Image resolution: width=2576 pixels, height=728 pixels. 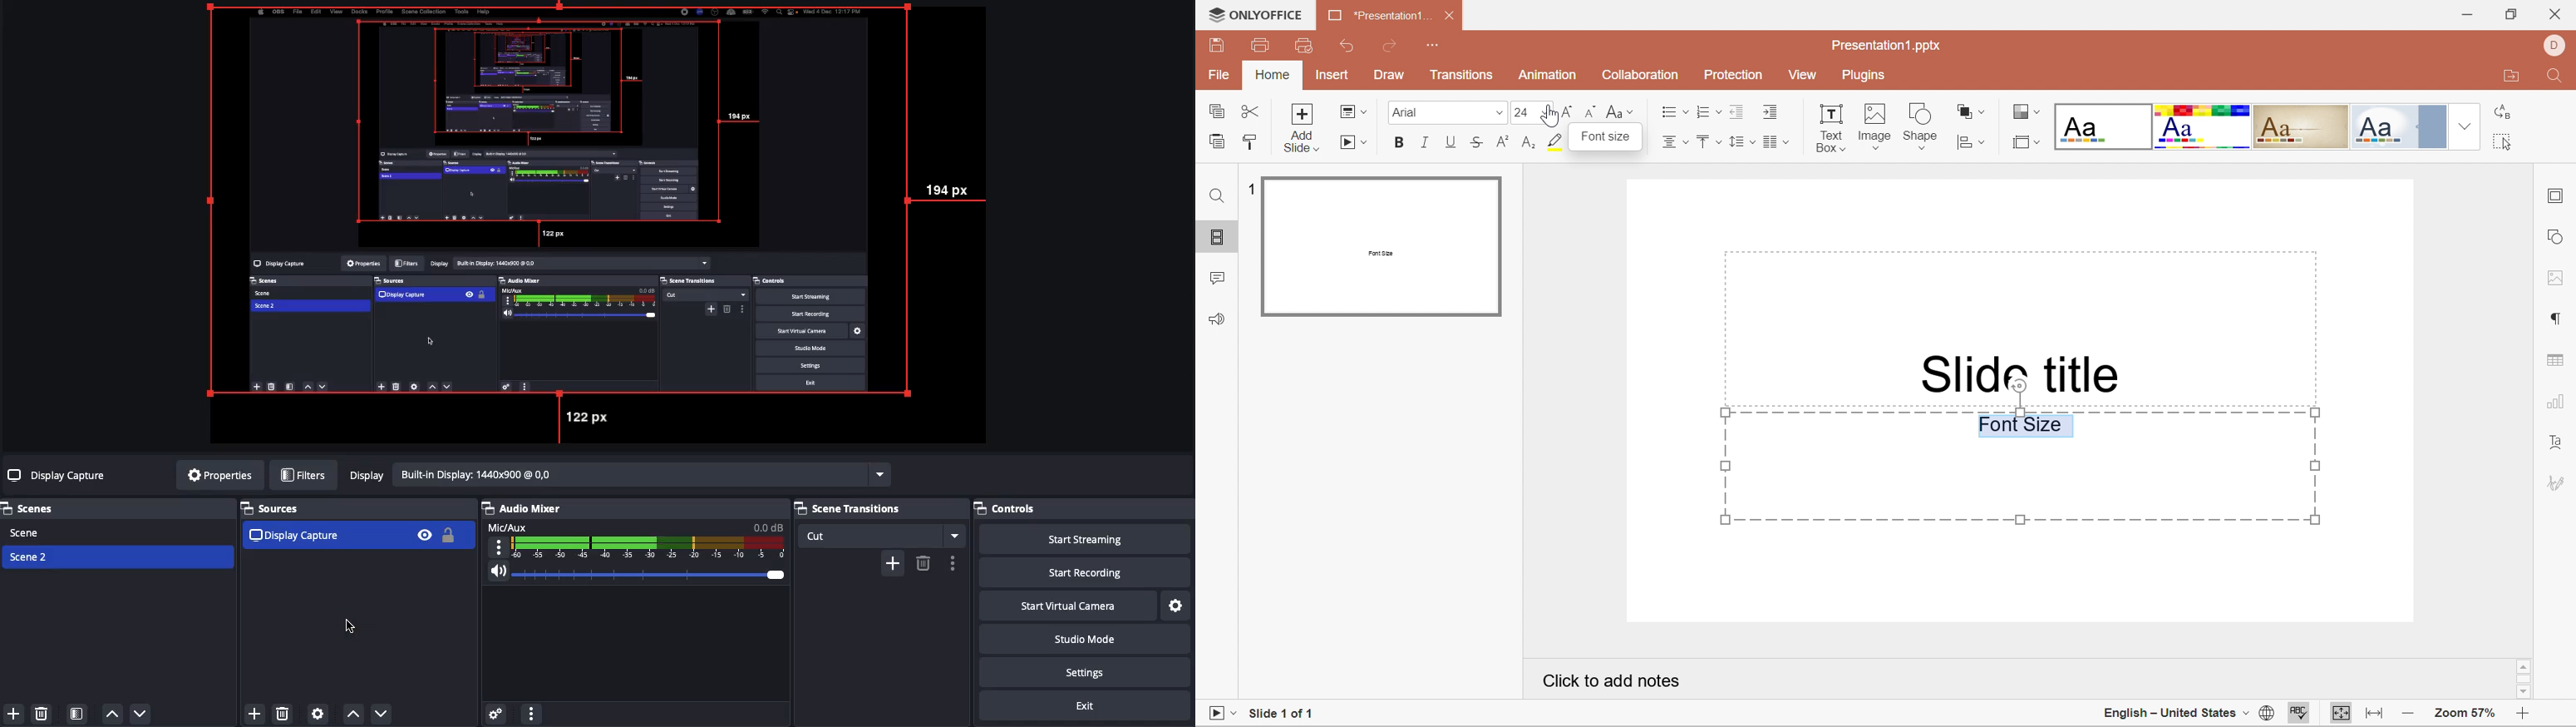 I want to click on Select all, so click(x=2501, y=141).